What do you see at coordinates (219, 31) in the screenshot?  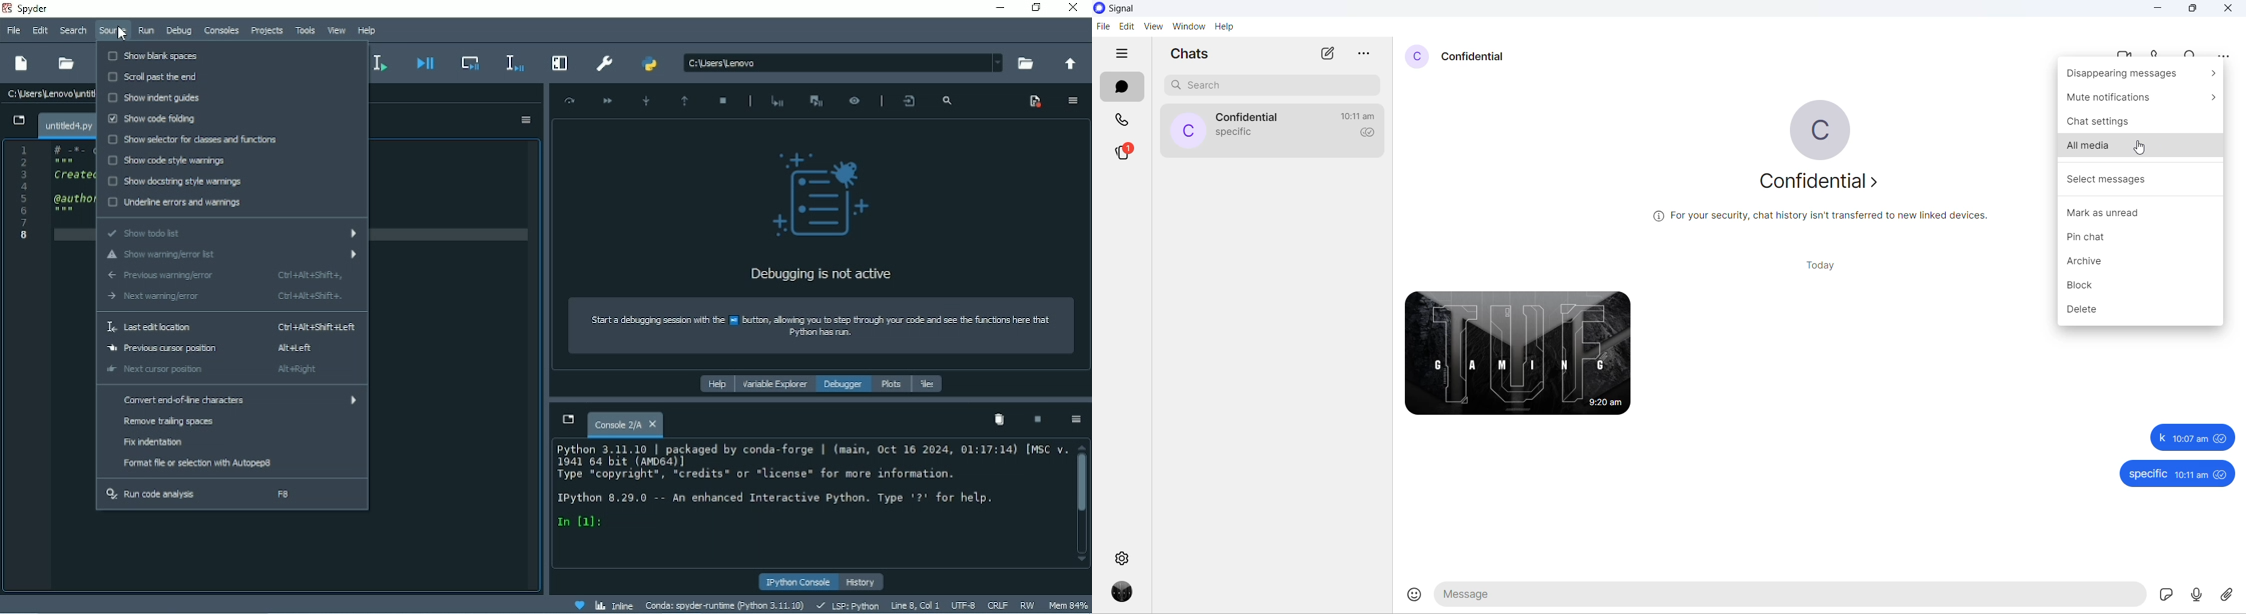 I see `Consoles` at bounding box center [219, 31].